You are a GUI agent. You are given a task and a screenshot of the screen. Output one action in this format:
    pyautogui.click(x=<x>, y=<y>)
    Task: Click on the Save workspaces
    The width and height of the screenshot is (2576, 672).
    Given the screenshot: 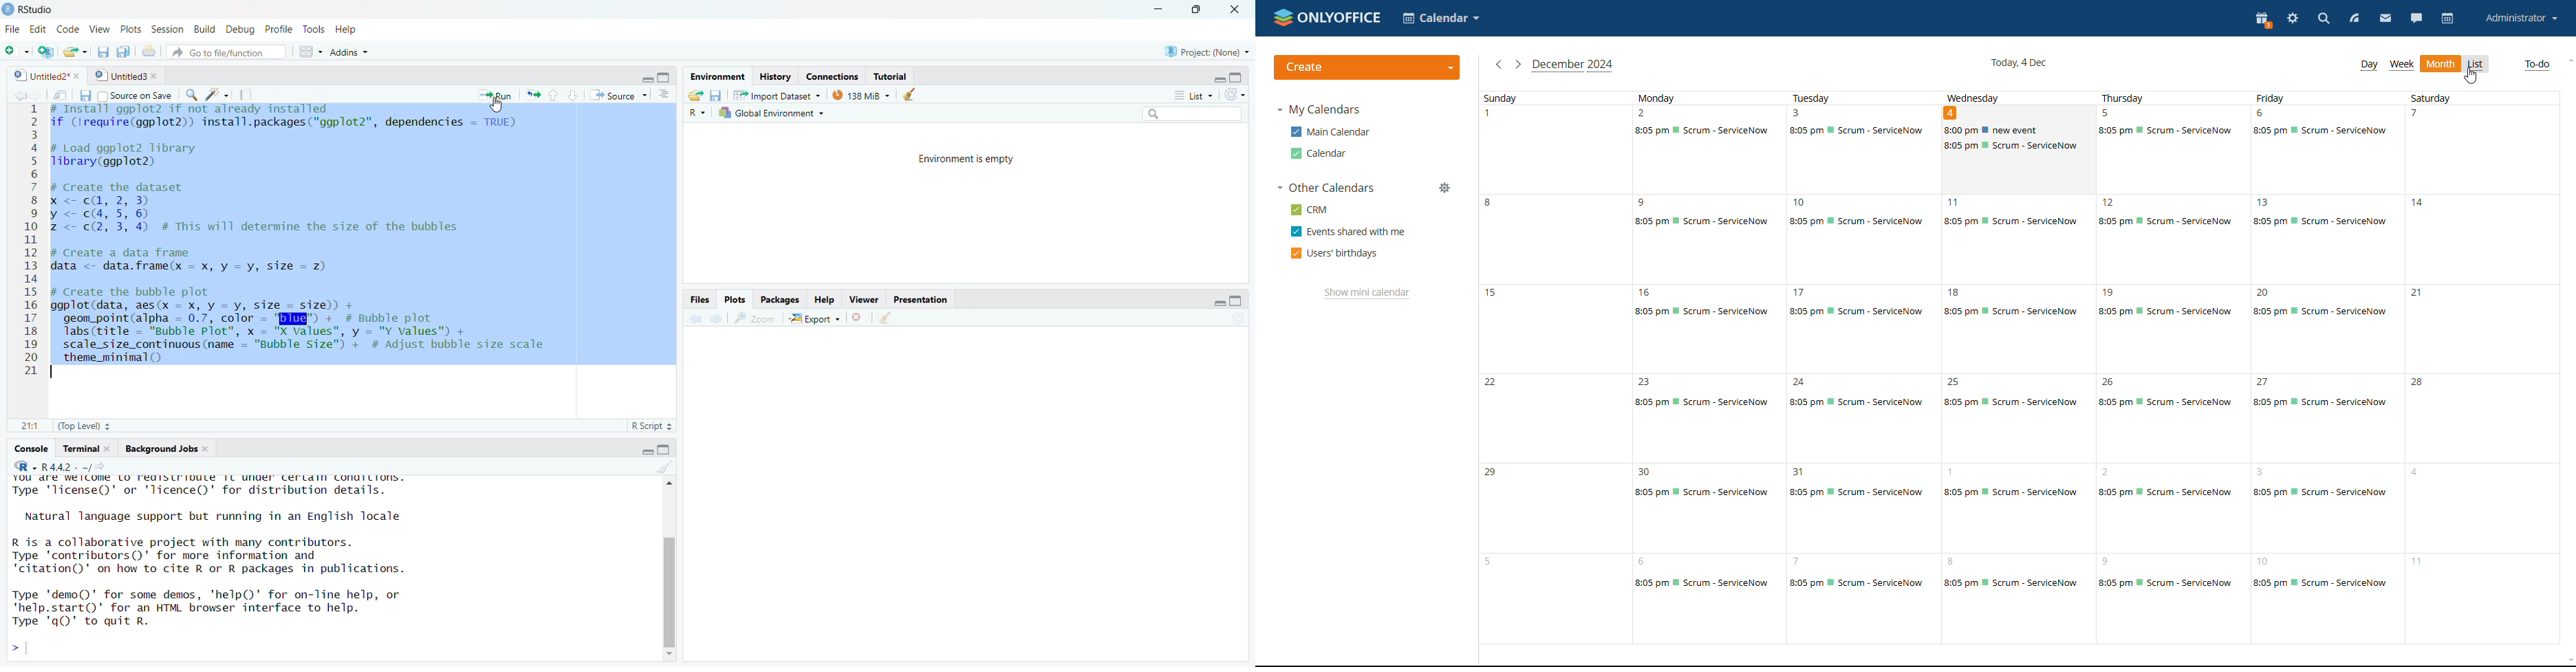 What is the action you would take?
    pyautogui.click(x=720, y=94)
    